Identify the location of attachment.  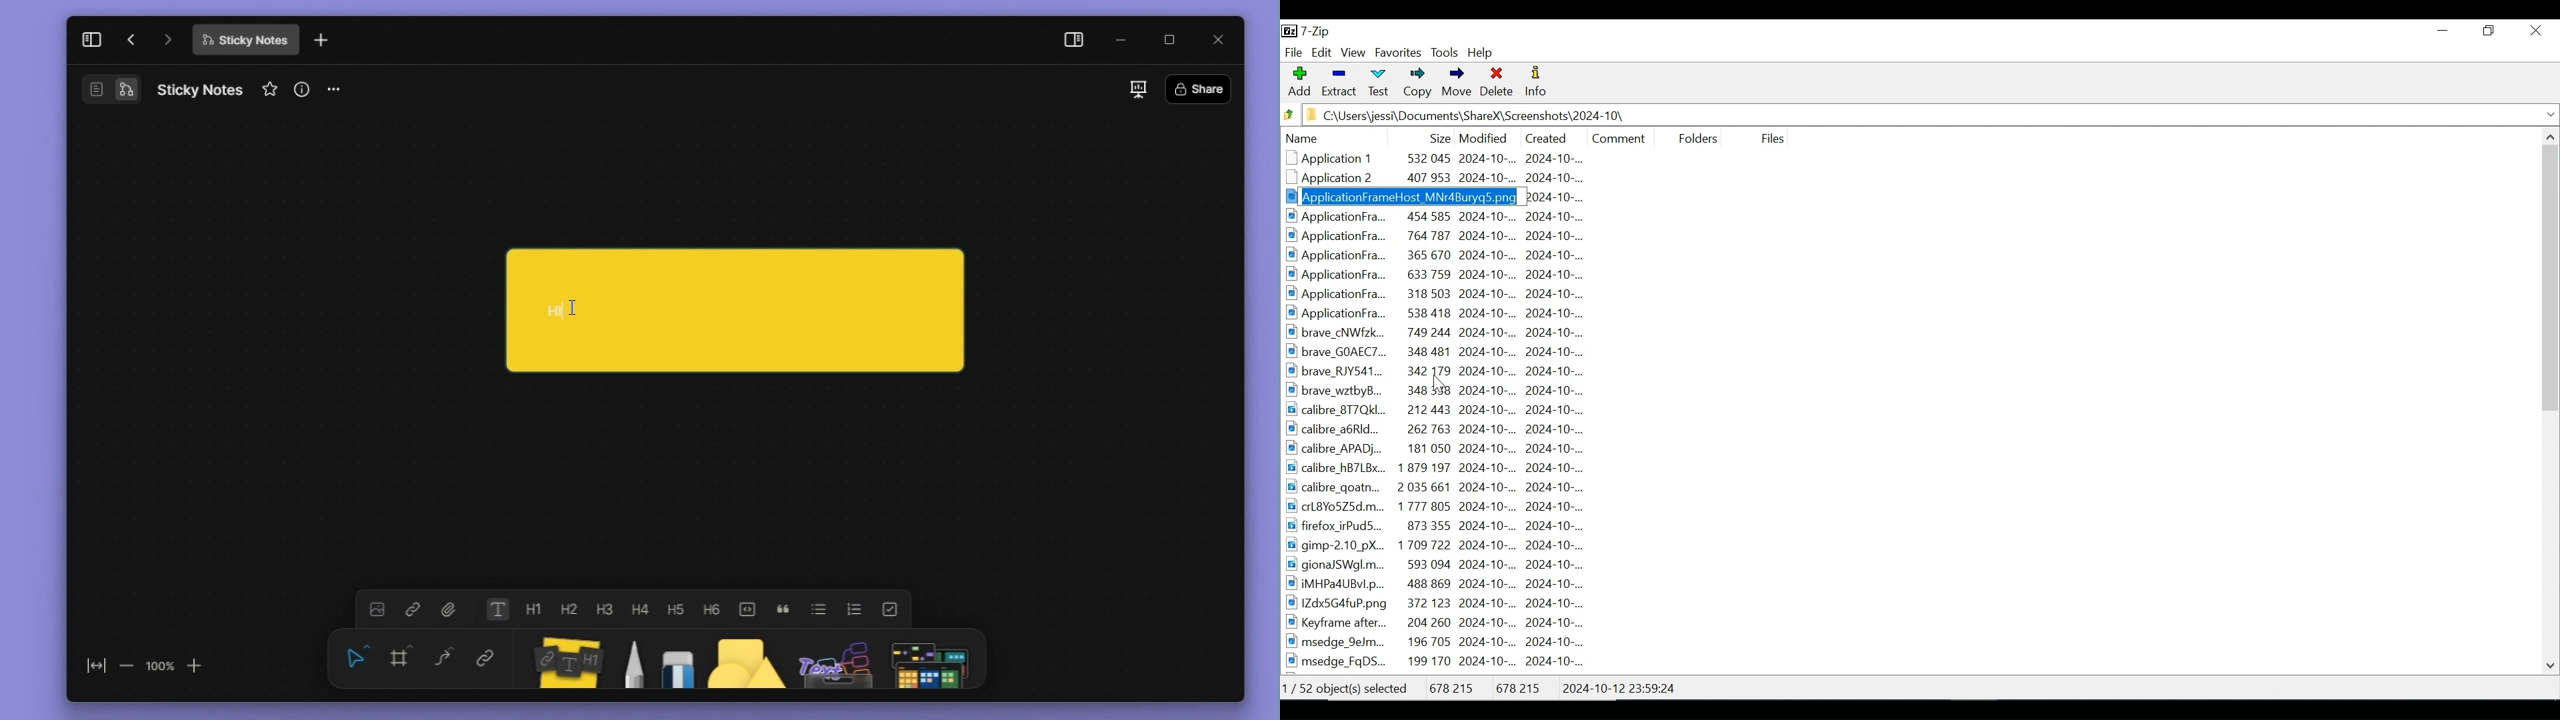
(451, 611).